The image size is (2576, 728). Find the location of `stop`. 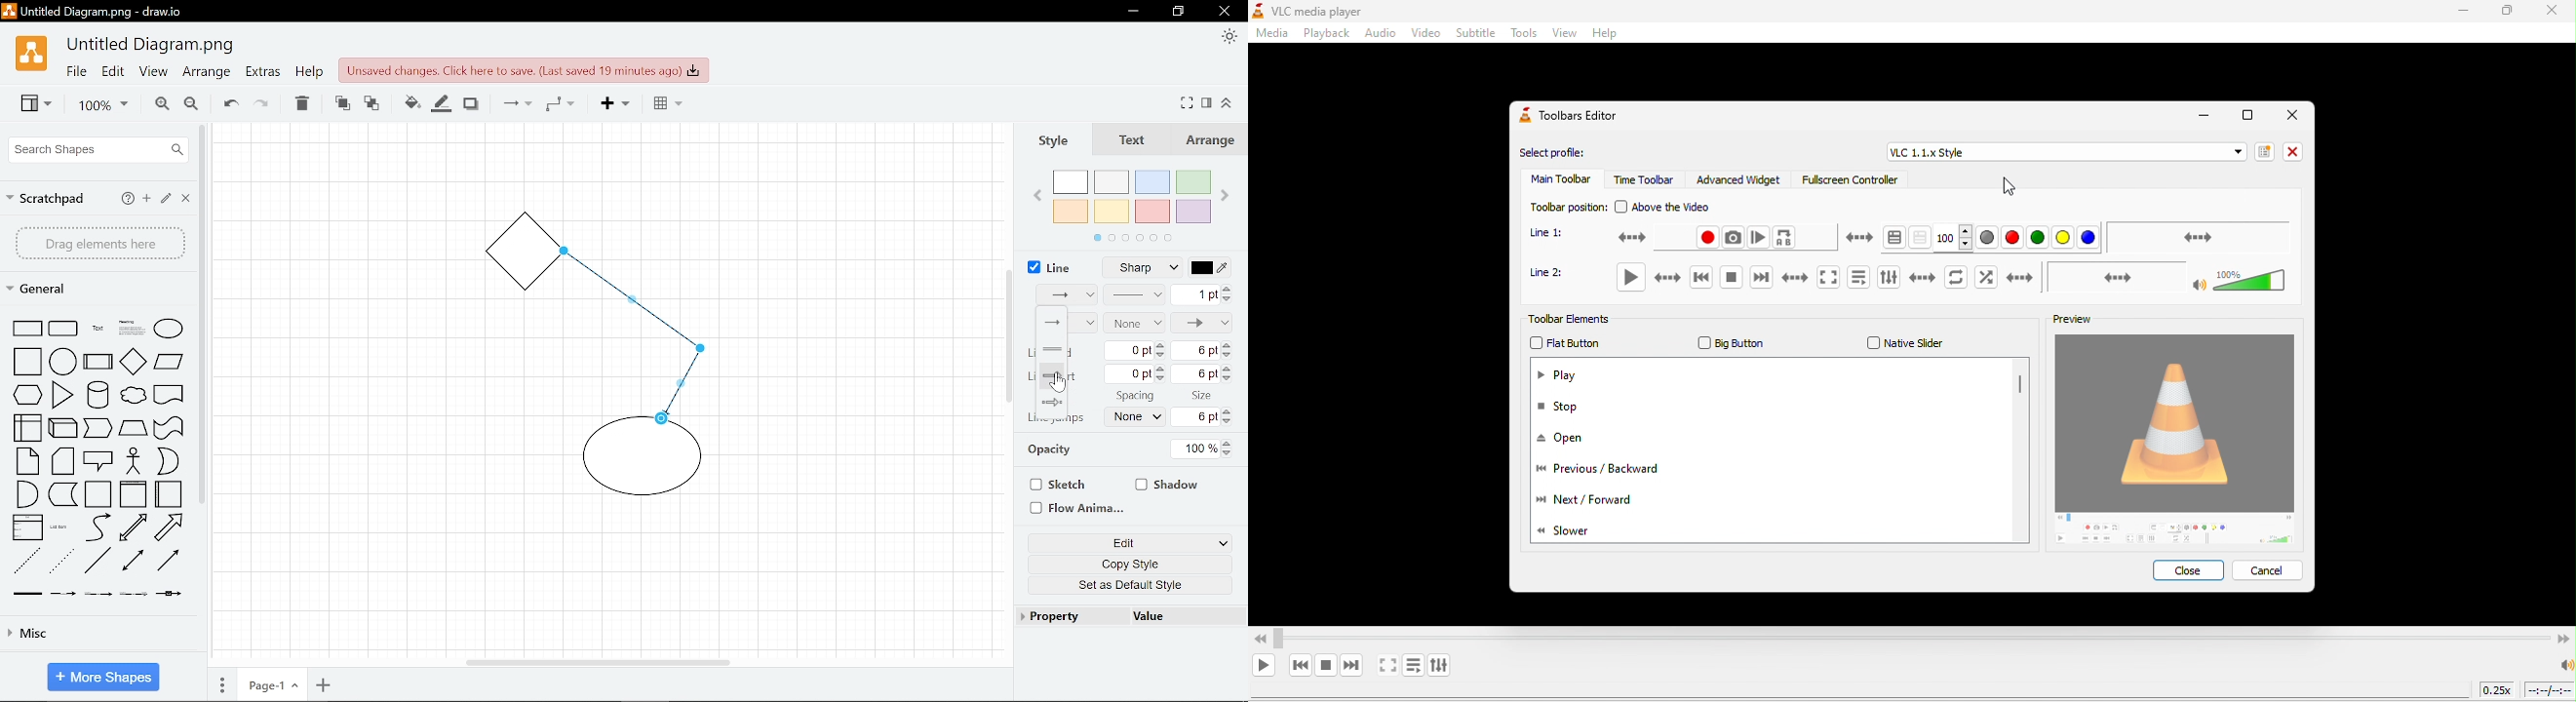

stop is located at coordinates (1568, 407).